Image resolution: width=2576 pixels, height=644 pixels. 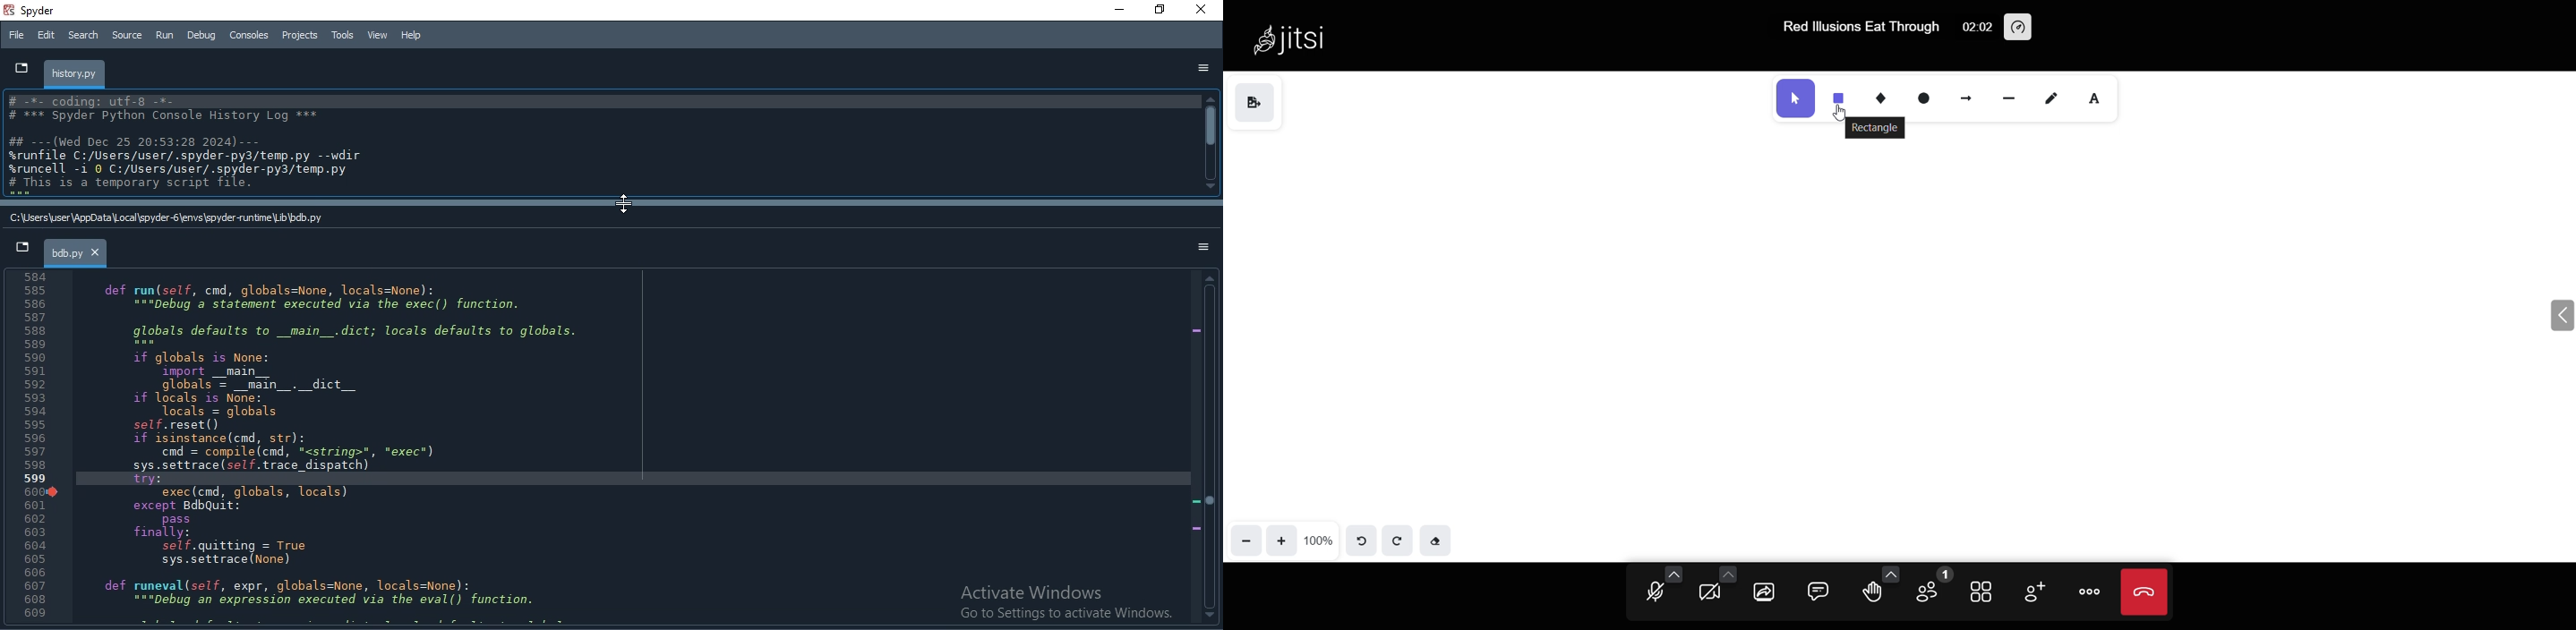 What do you see at coordinates (250, 34) in the screenshot?
I see `Consoles` at bounding box center [250, 34].